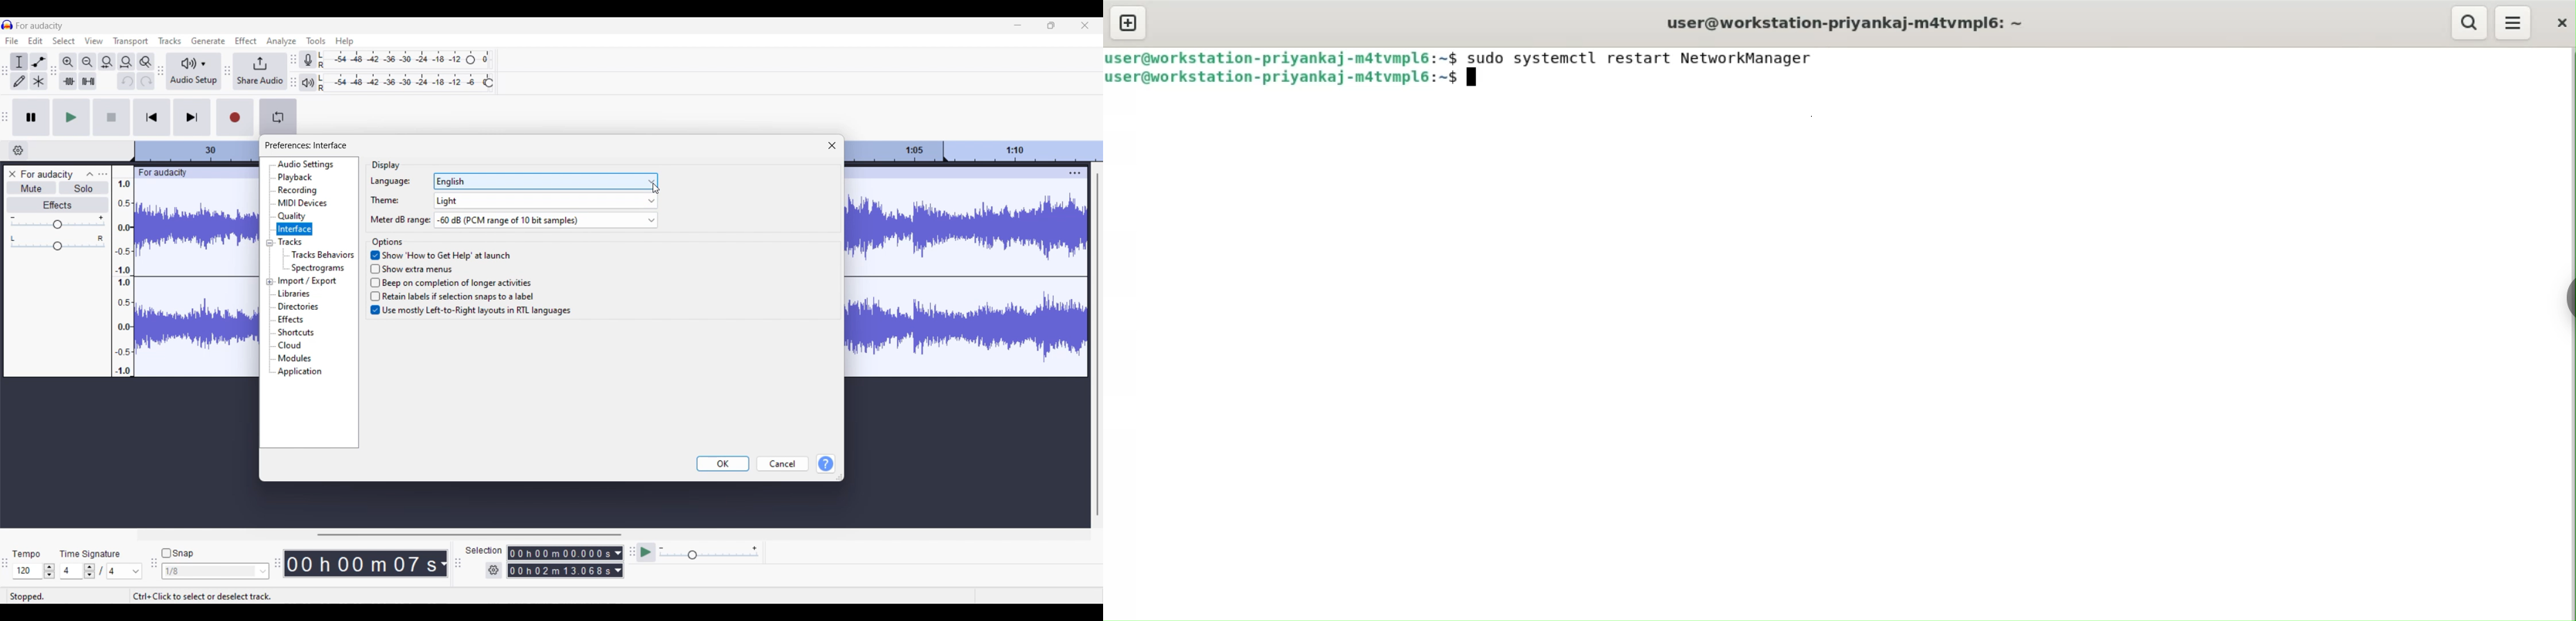 The width and height of the screenshot is (2576, 644). What do you see at coordinates (107, 62) in the screenshot?
I see `Fit selection to width` at bounding box center [107, 62].